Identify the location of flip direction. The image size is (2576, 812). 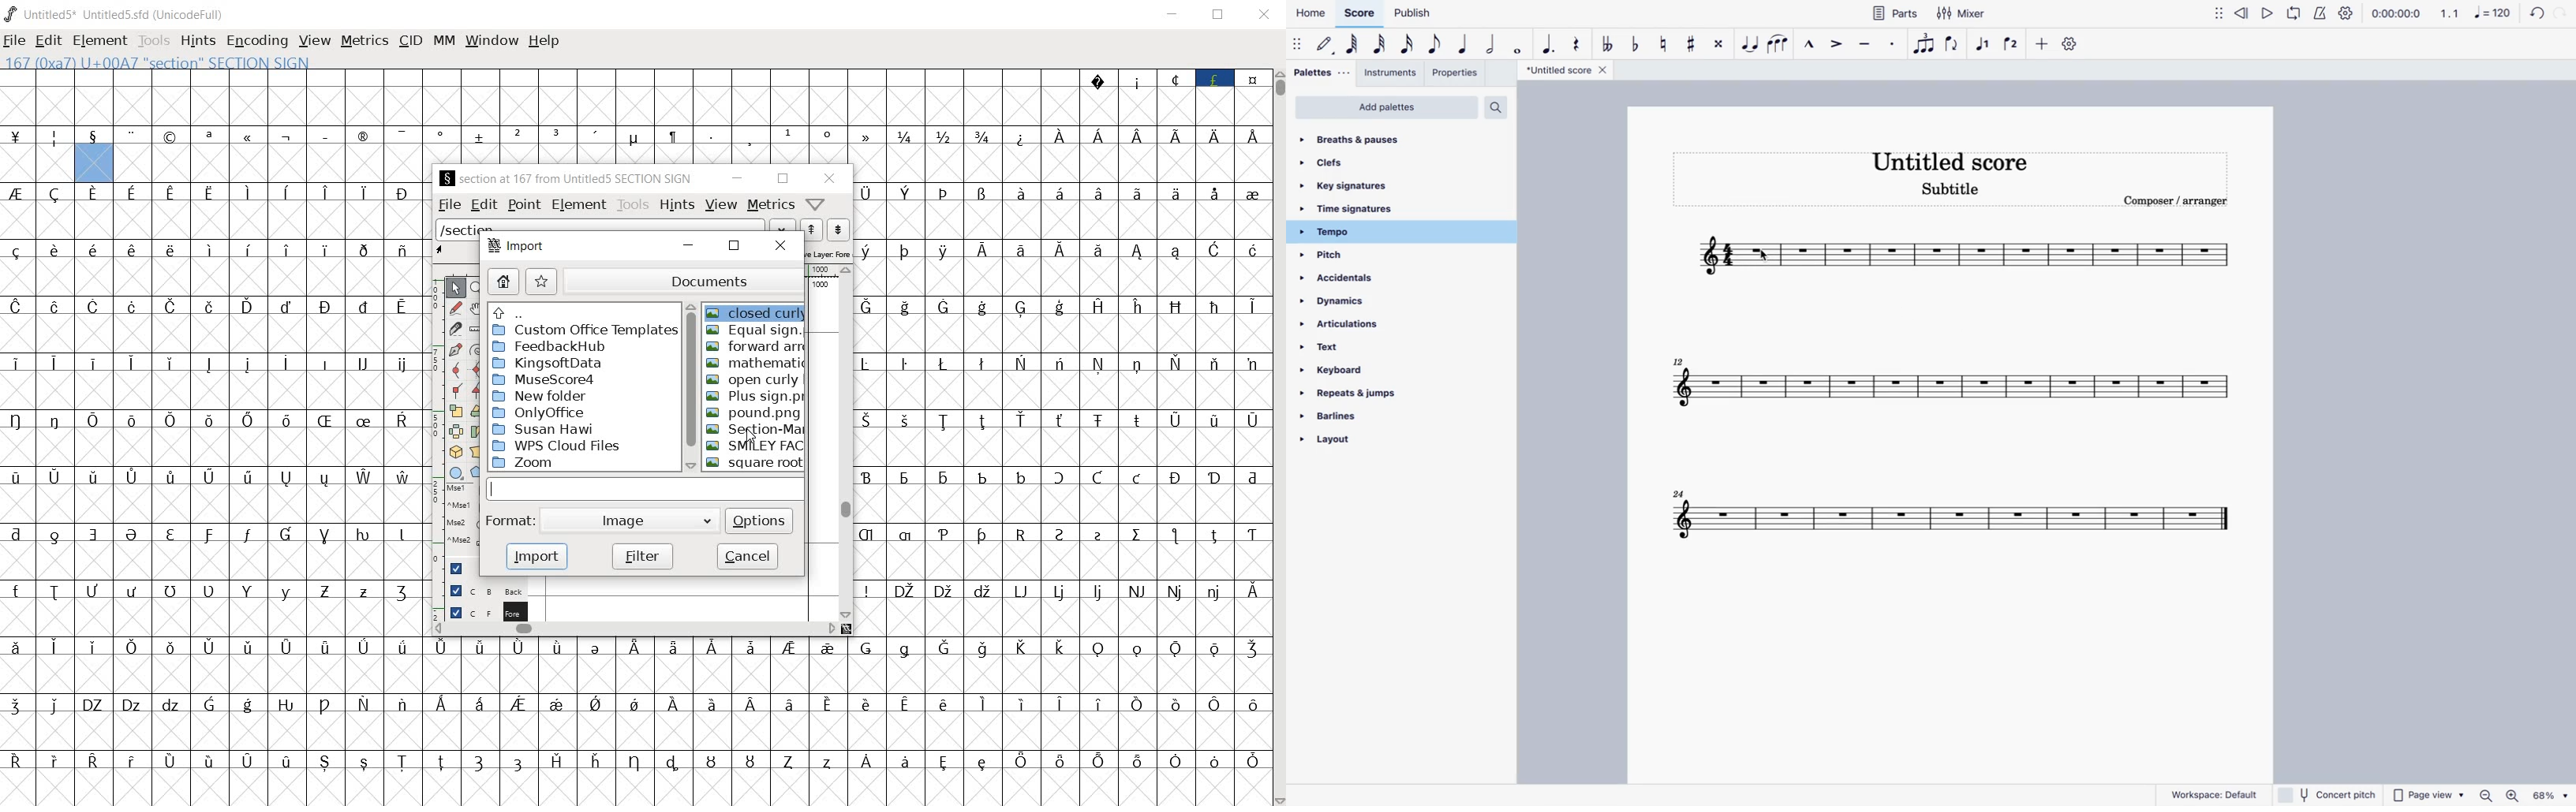
(1953, 43).